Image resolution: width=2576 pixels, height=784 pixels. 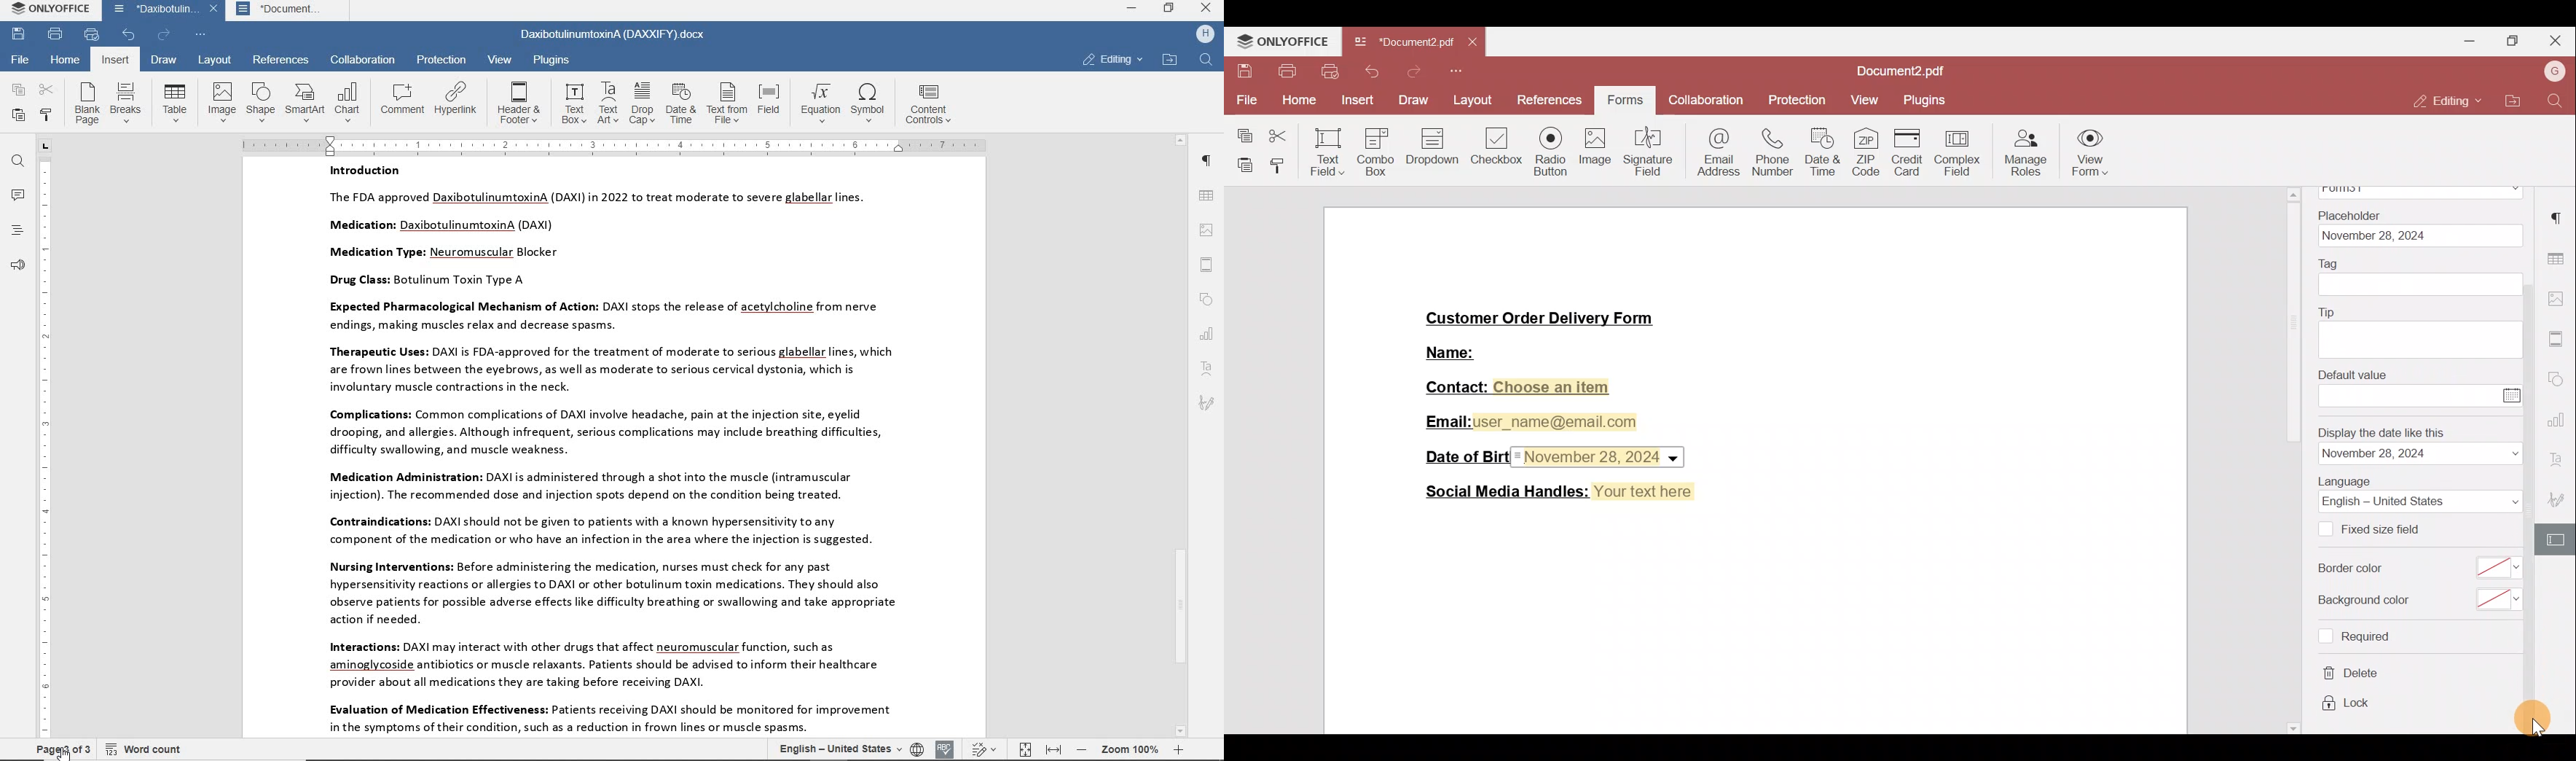 I want to click on scroll down, so click(x=1181, y=732).